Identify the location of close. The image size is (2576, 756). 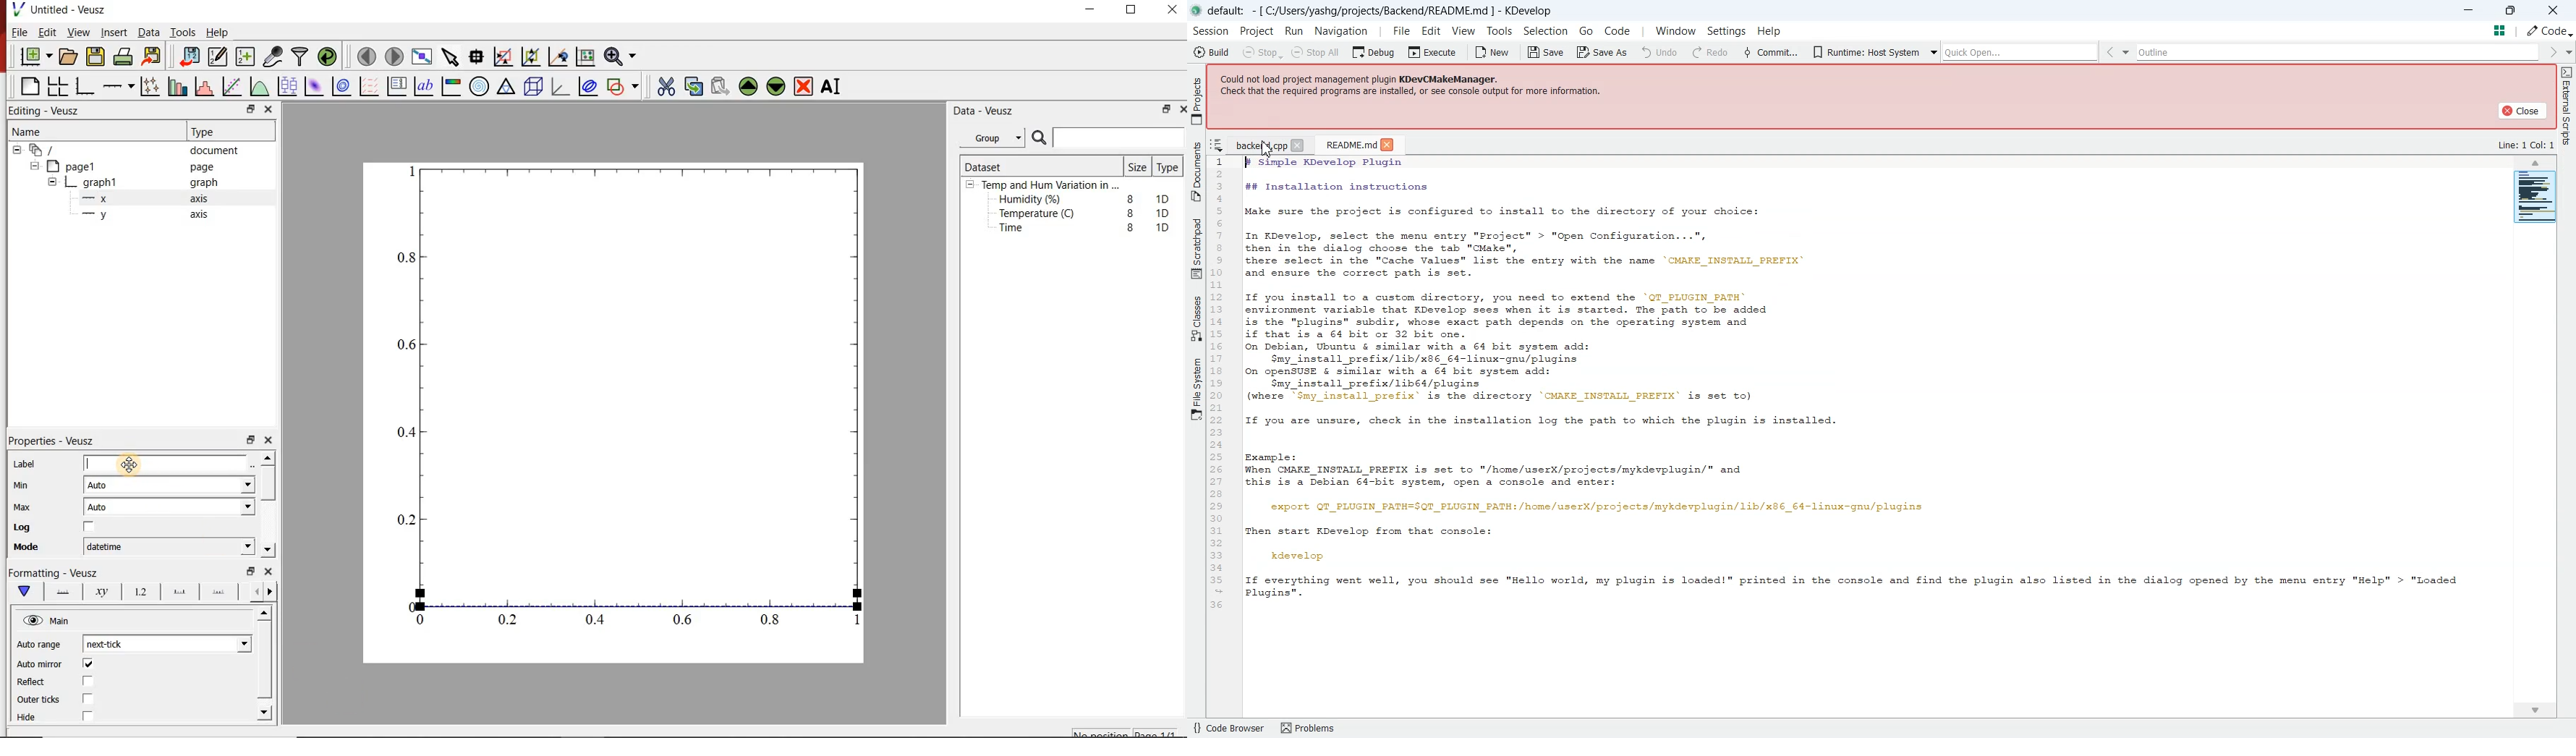
(273, 440).